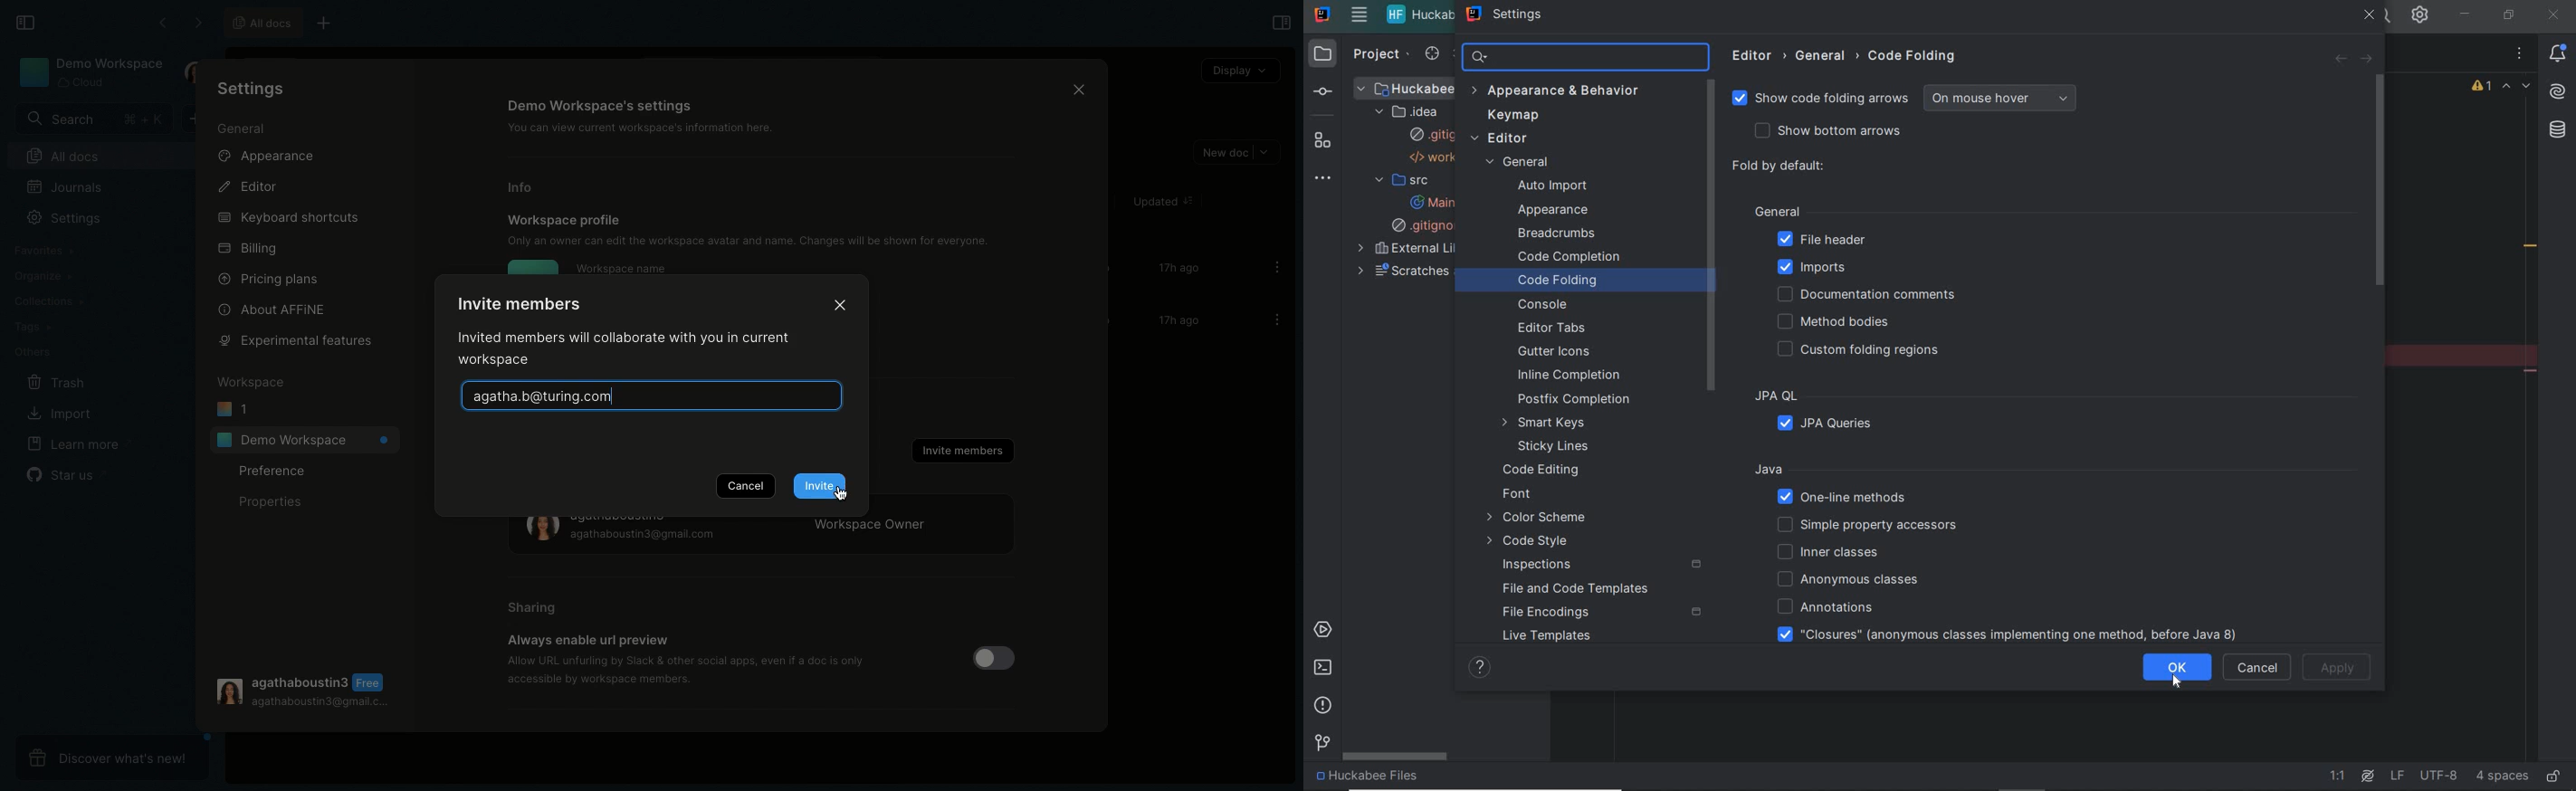  What do you see at coordinates (246, 249) in the screenshot?
I see `Billing` at bounding box center [246, 249].